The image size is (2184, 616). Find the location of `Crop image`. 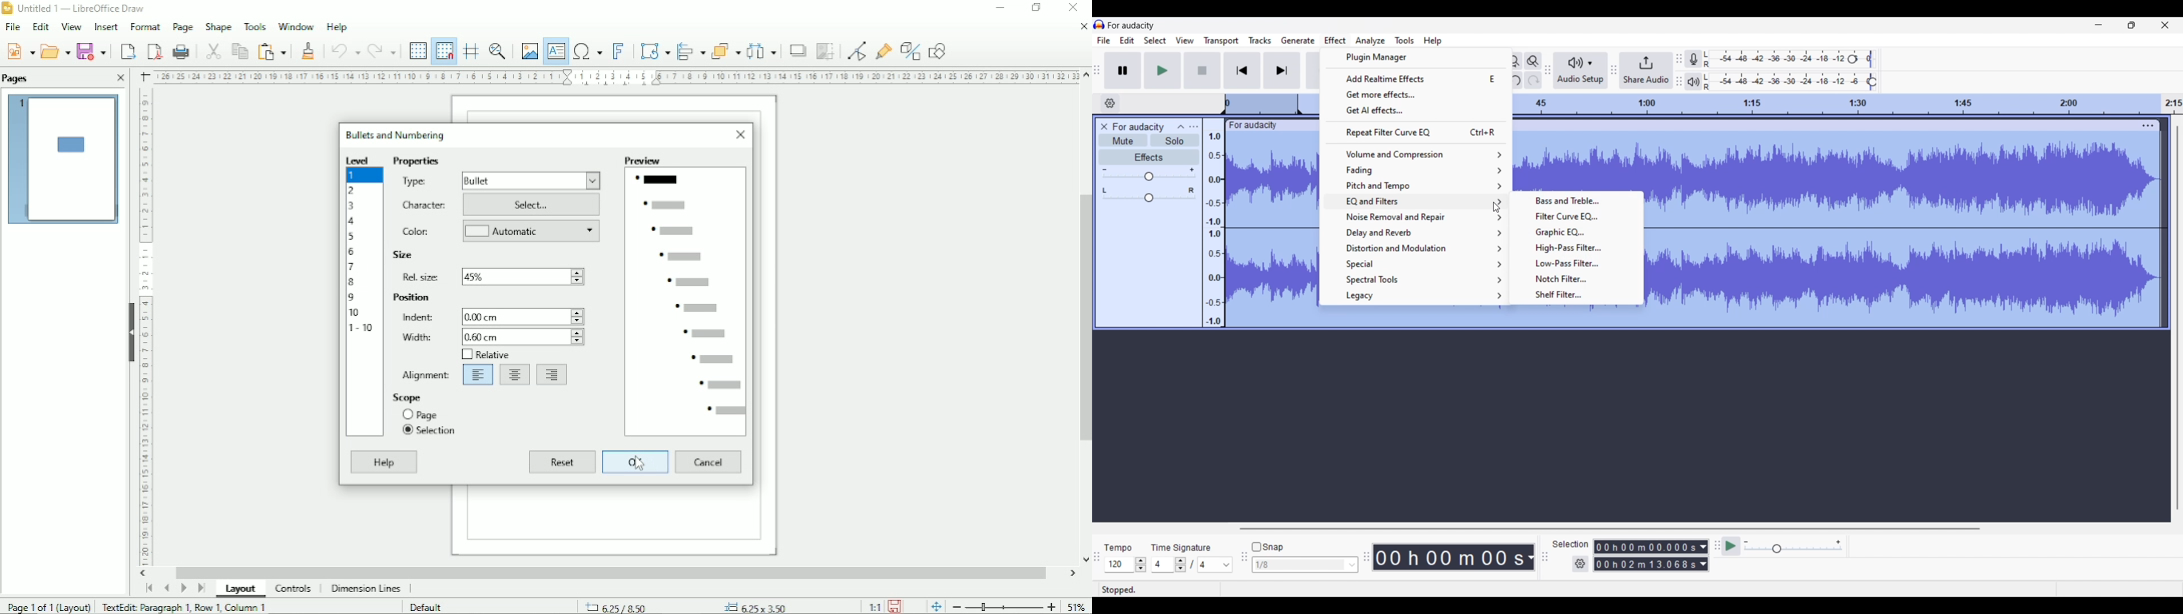

Crop image is located at coordinates (825, 52).